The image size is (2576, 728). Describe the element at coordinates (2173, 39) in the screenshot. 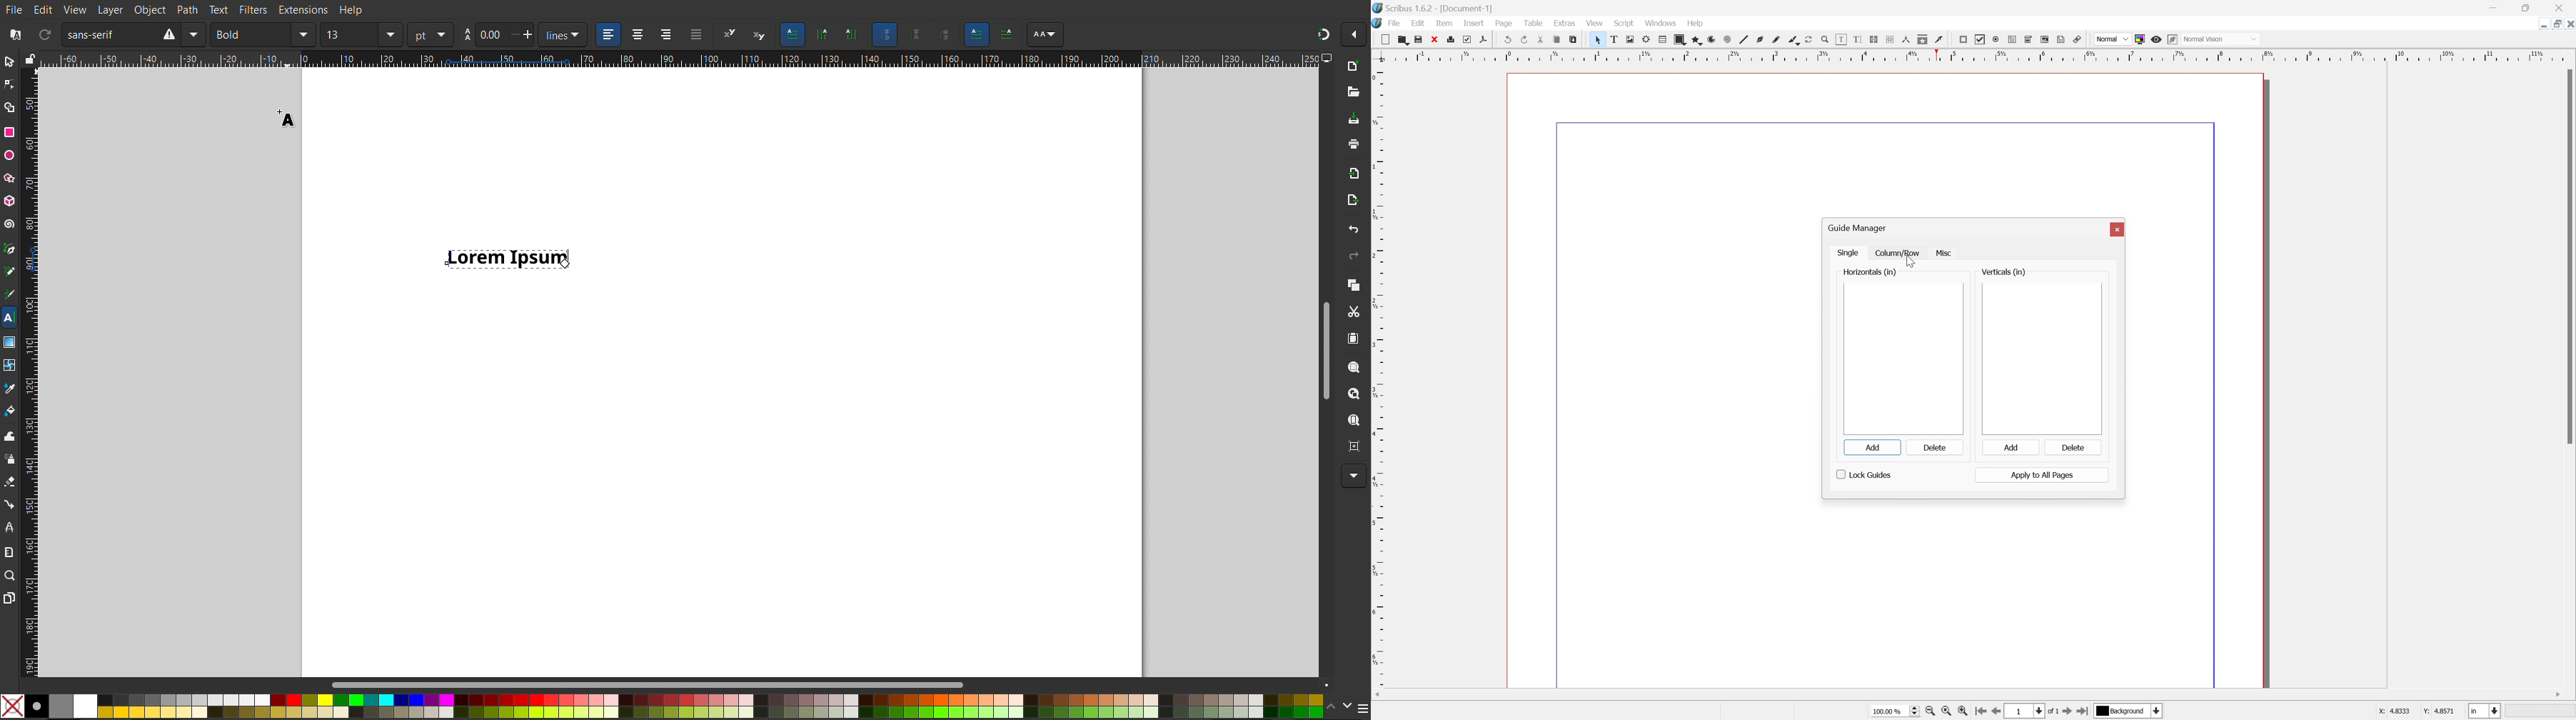

I see `edit in preview mode` at that location.